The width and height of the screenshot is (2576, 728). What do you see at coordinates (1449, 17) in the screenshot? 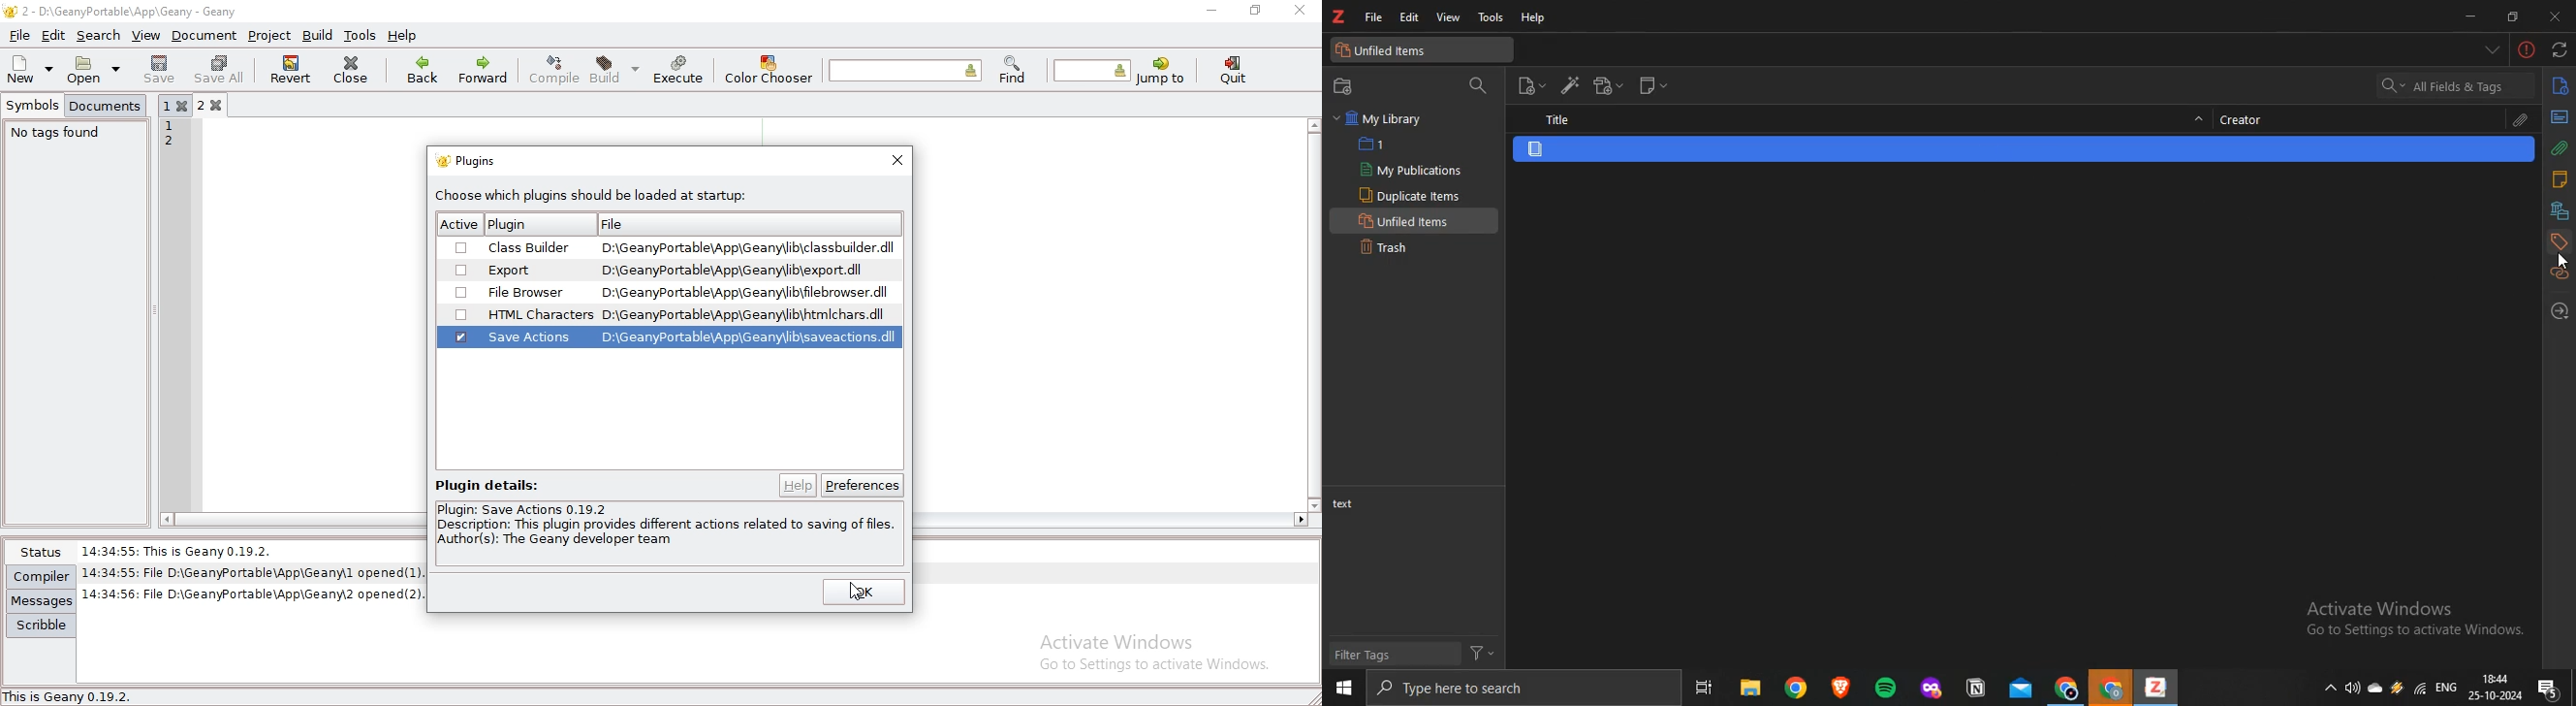
I see `view` at bounding box center [1449, 17].